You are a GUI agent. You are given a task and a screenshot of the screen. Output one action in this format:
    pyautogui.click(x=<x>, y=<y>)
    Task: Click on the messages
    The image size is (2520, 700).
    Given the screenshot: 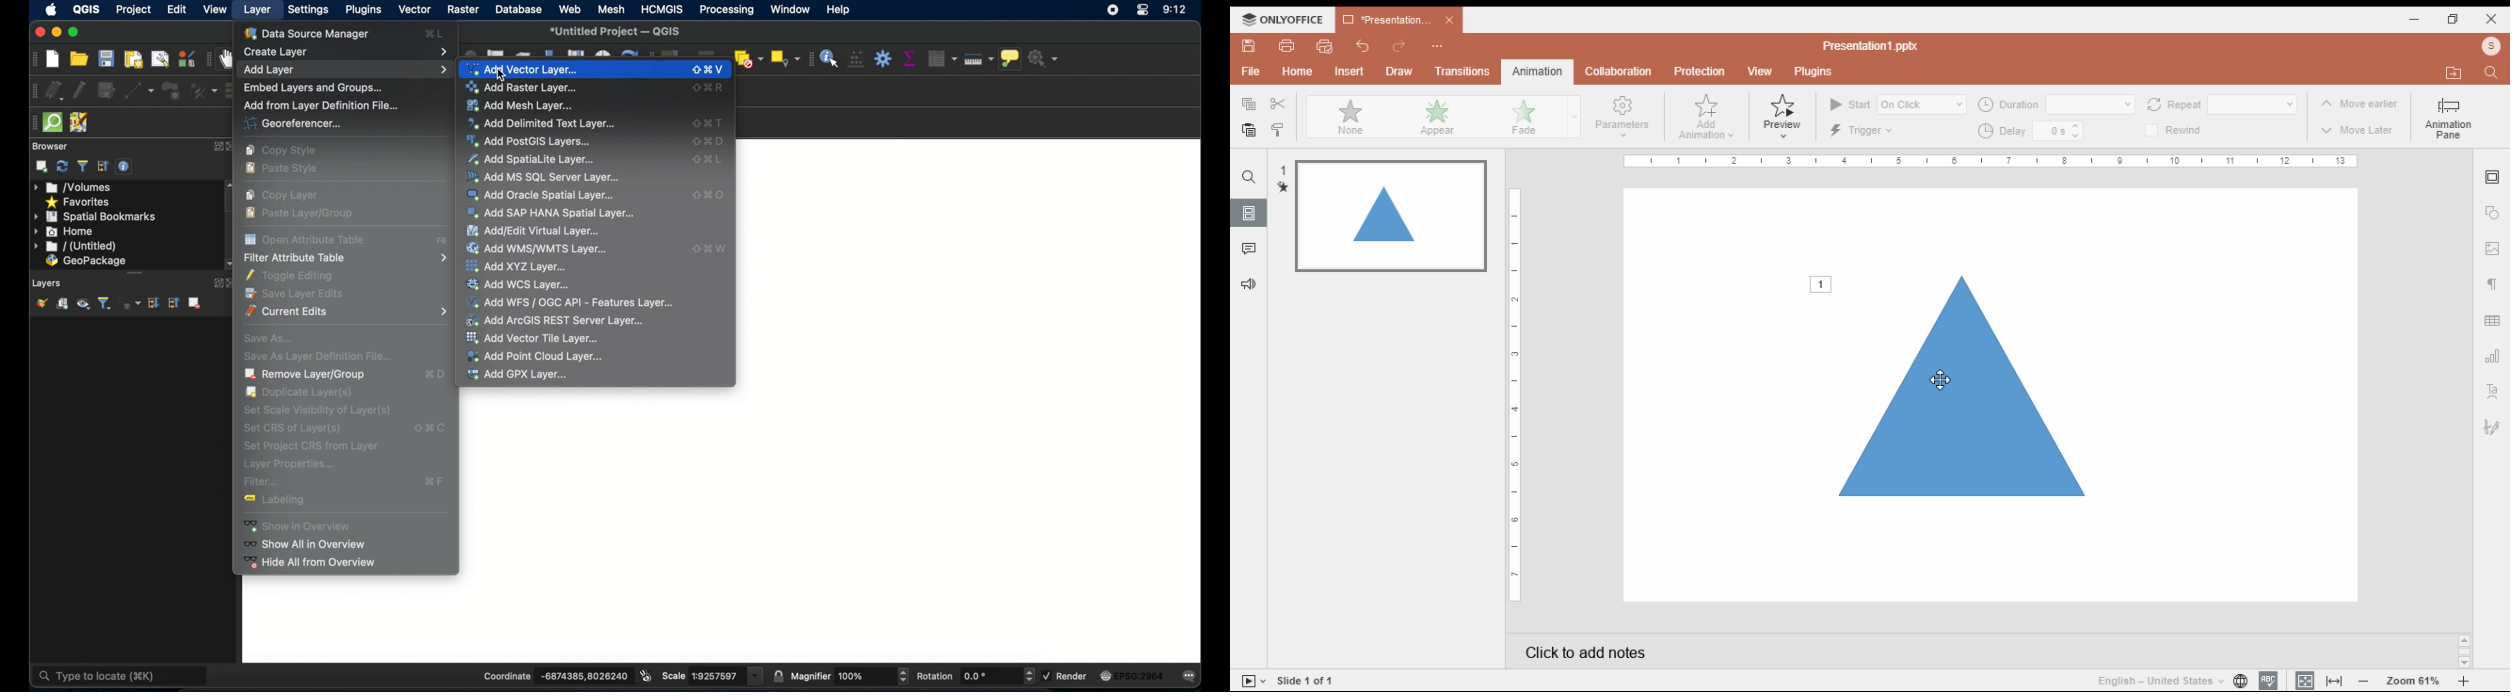 What is the action you would take?
    pyautogui.click(x=1192, y=677)
    